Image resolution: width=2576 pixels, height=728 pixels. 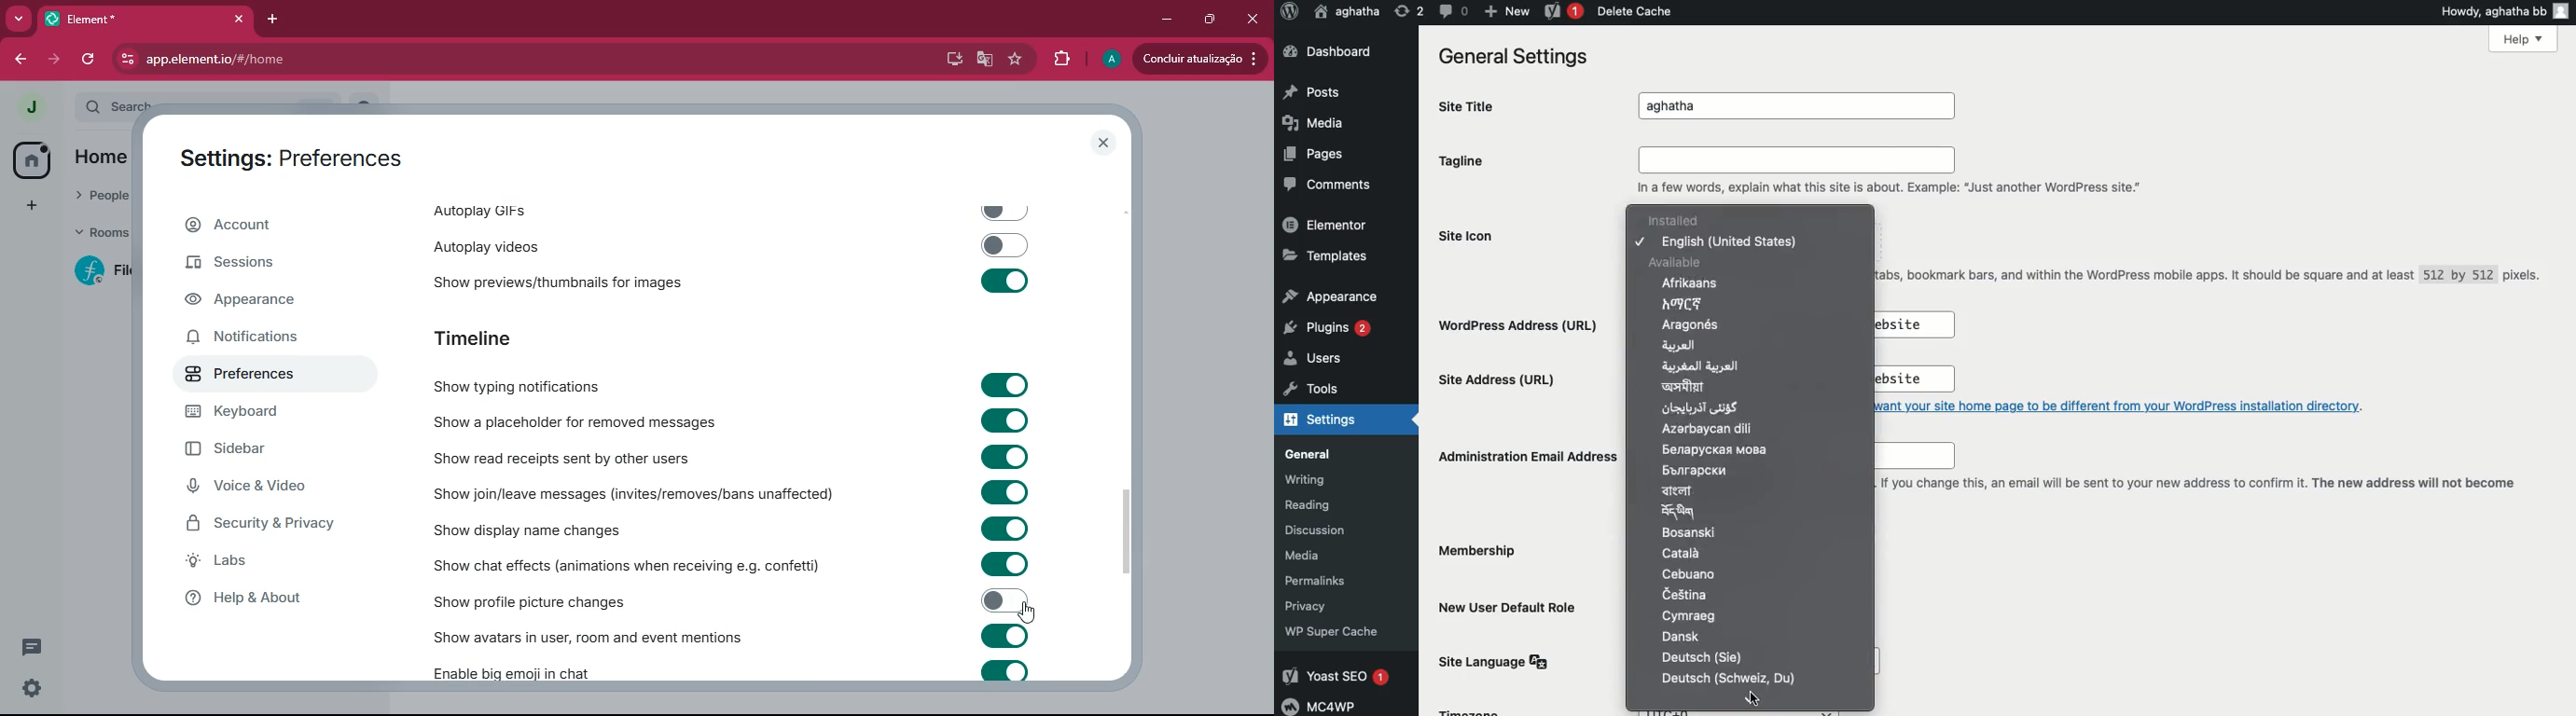 What do you see at coordinates (731, 636) in the screenshot?
I see `‘Show avatars in user, room and event mentions` at bounding box center [731, 636].